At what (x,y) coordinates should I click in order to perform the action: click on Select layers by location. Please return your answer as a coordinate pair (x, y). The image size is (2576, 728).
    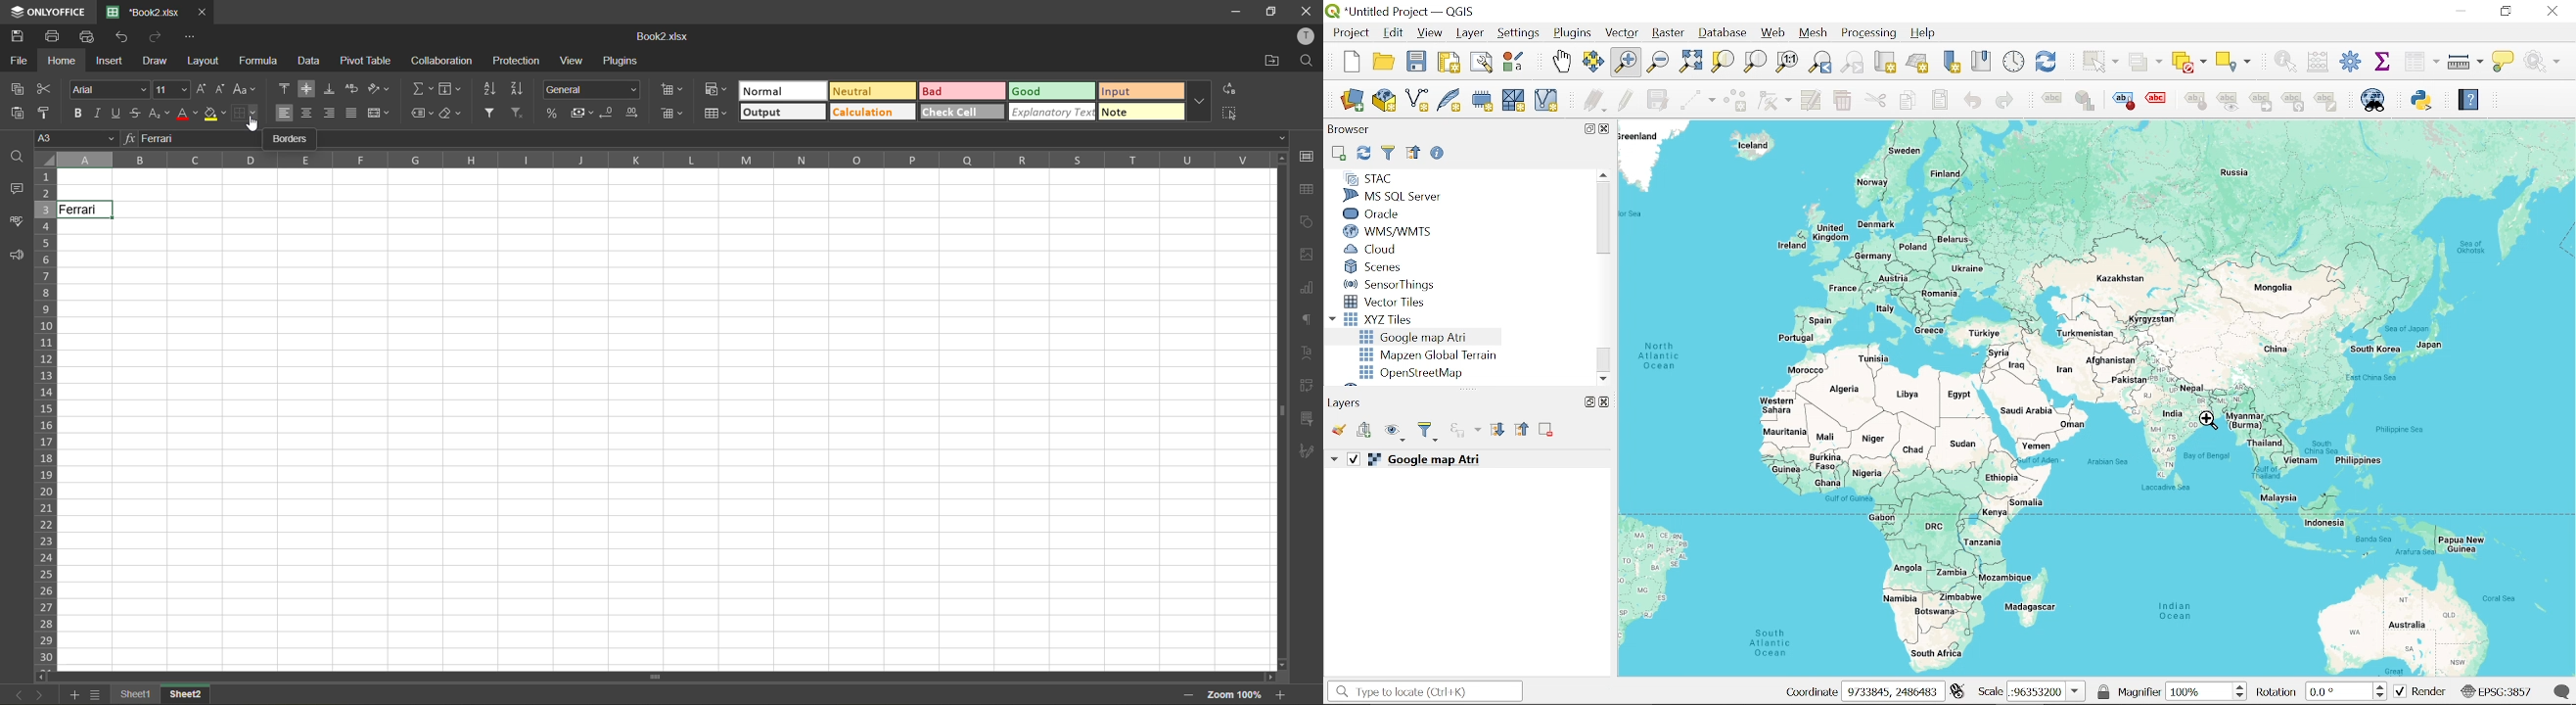
    Looking at the image, I should click on (2234, 61).